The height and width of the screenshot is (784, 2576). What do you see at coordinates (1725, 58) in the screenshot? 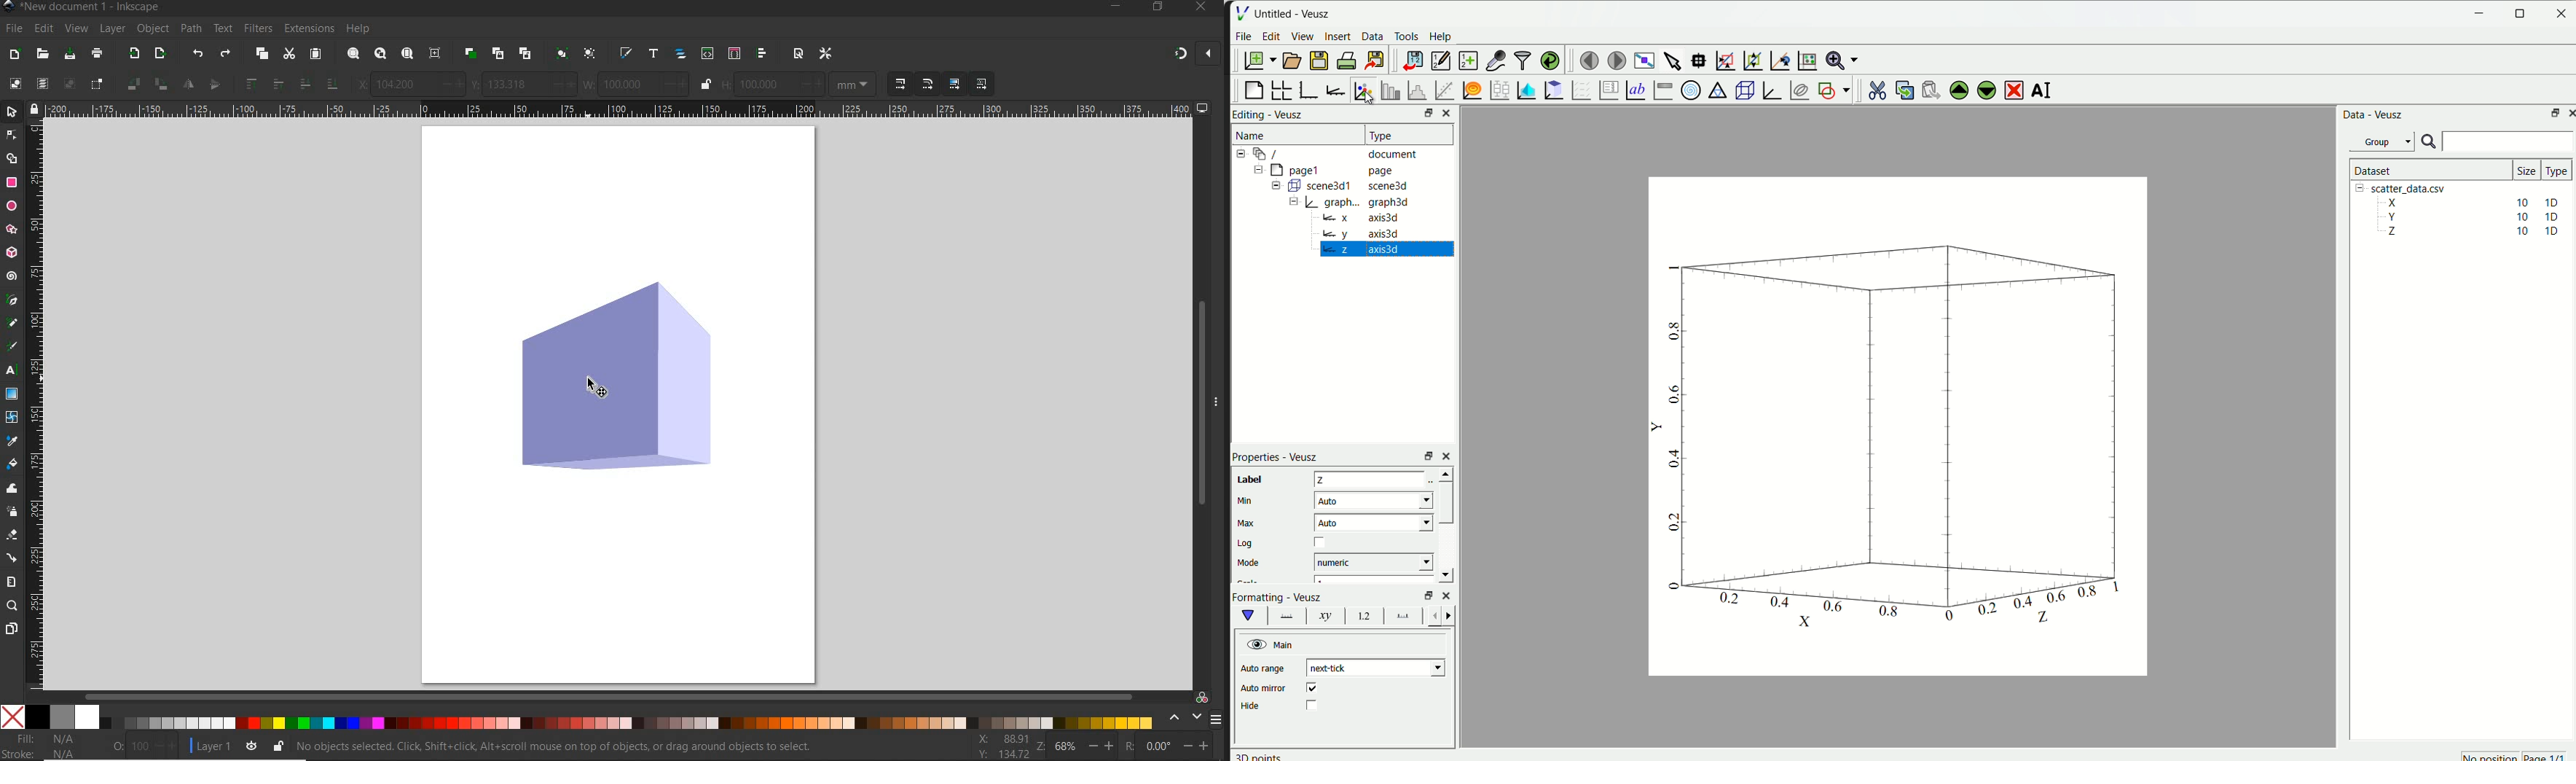
I see `draw rectangle to zoom axes` at bounding box center [1725, 58].